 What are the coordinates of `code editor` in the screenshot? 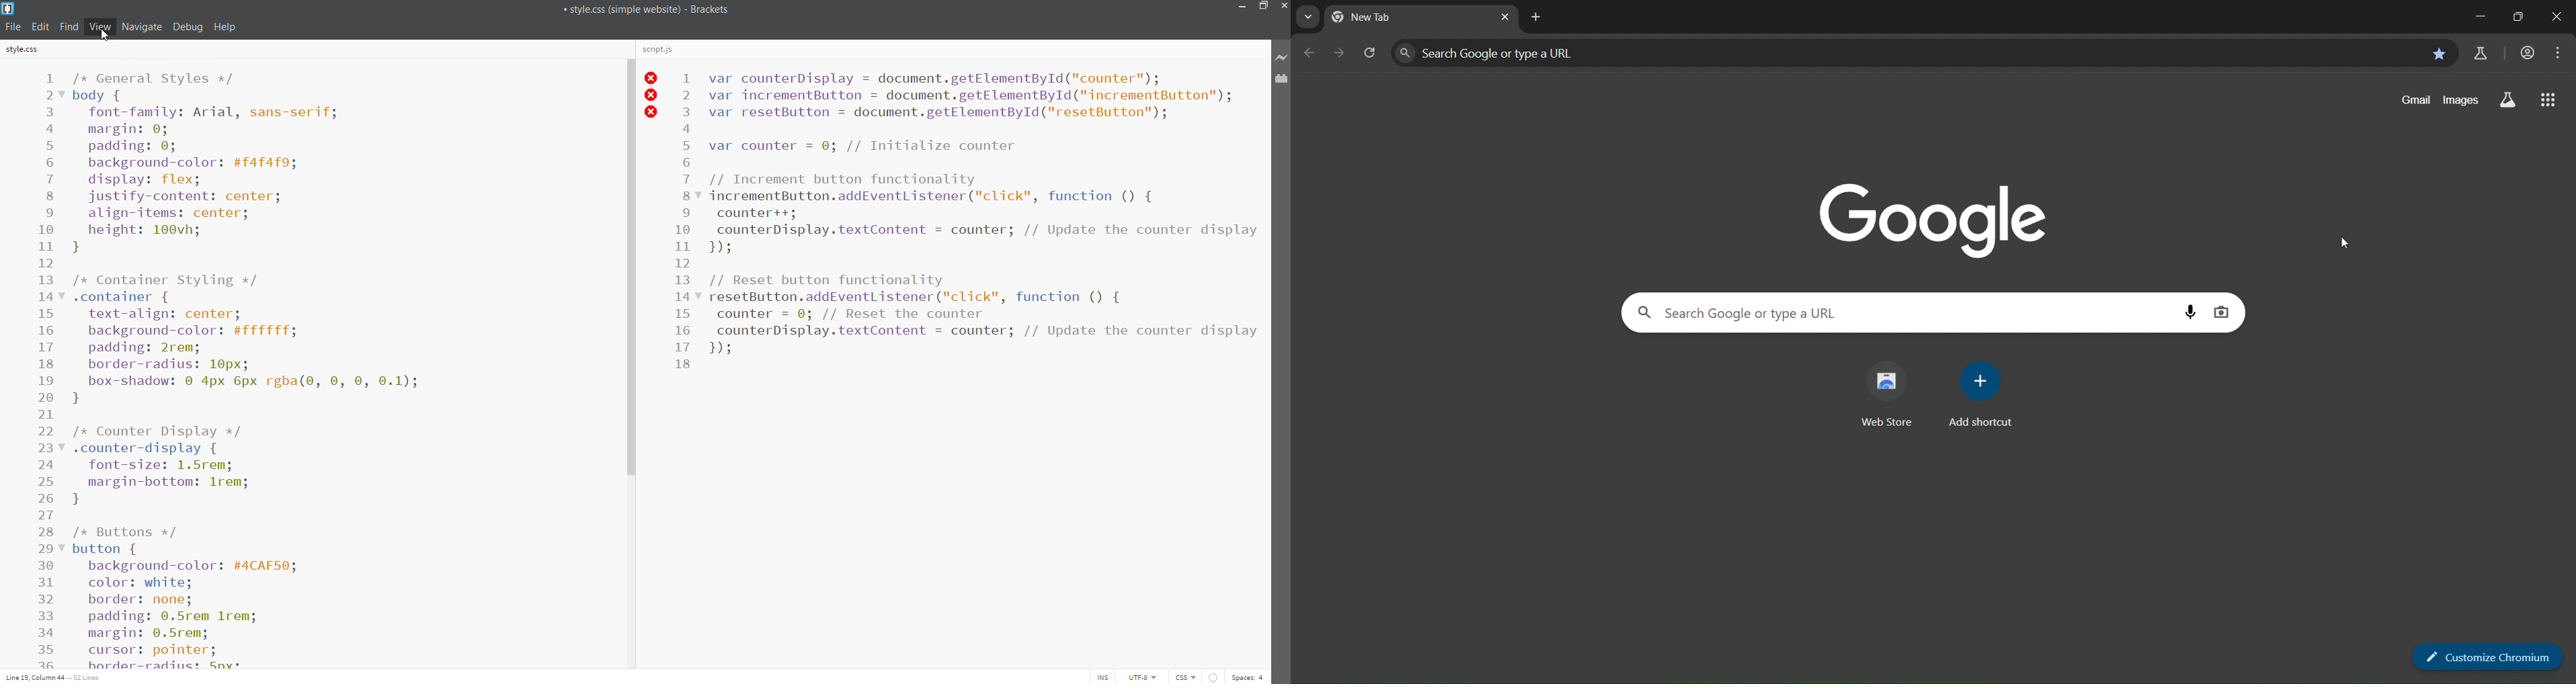 It's located at (982, 365).